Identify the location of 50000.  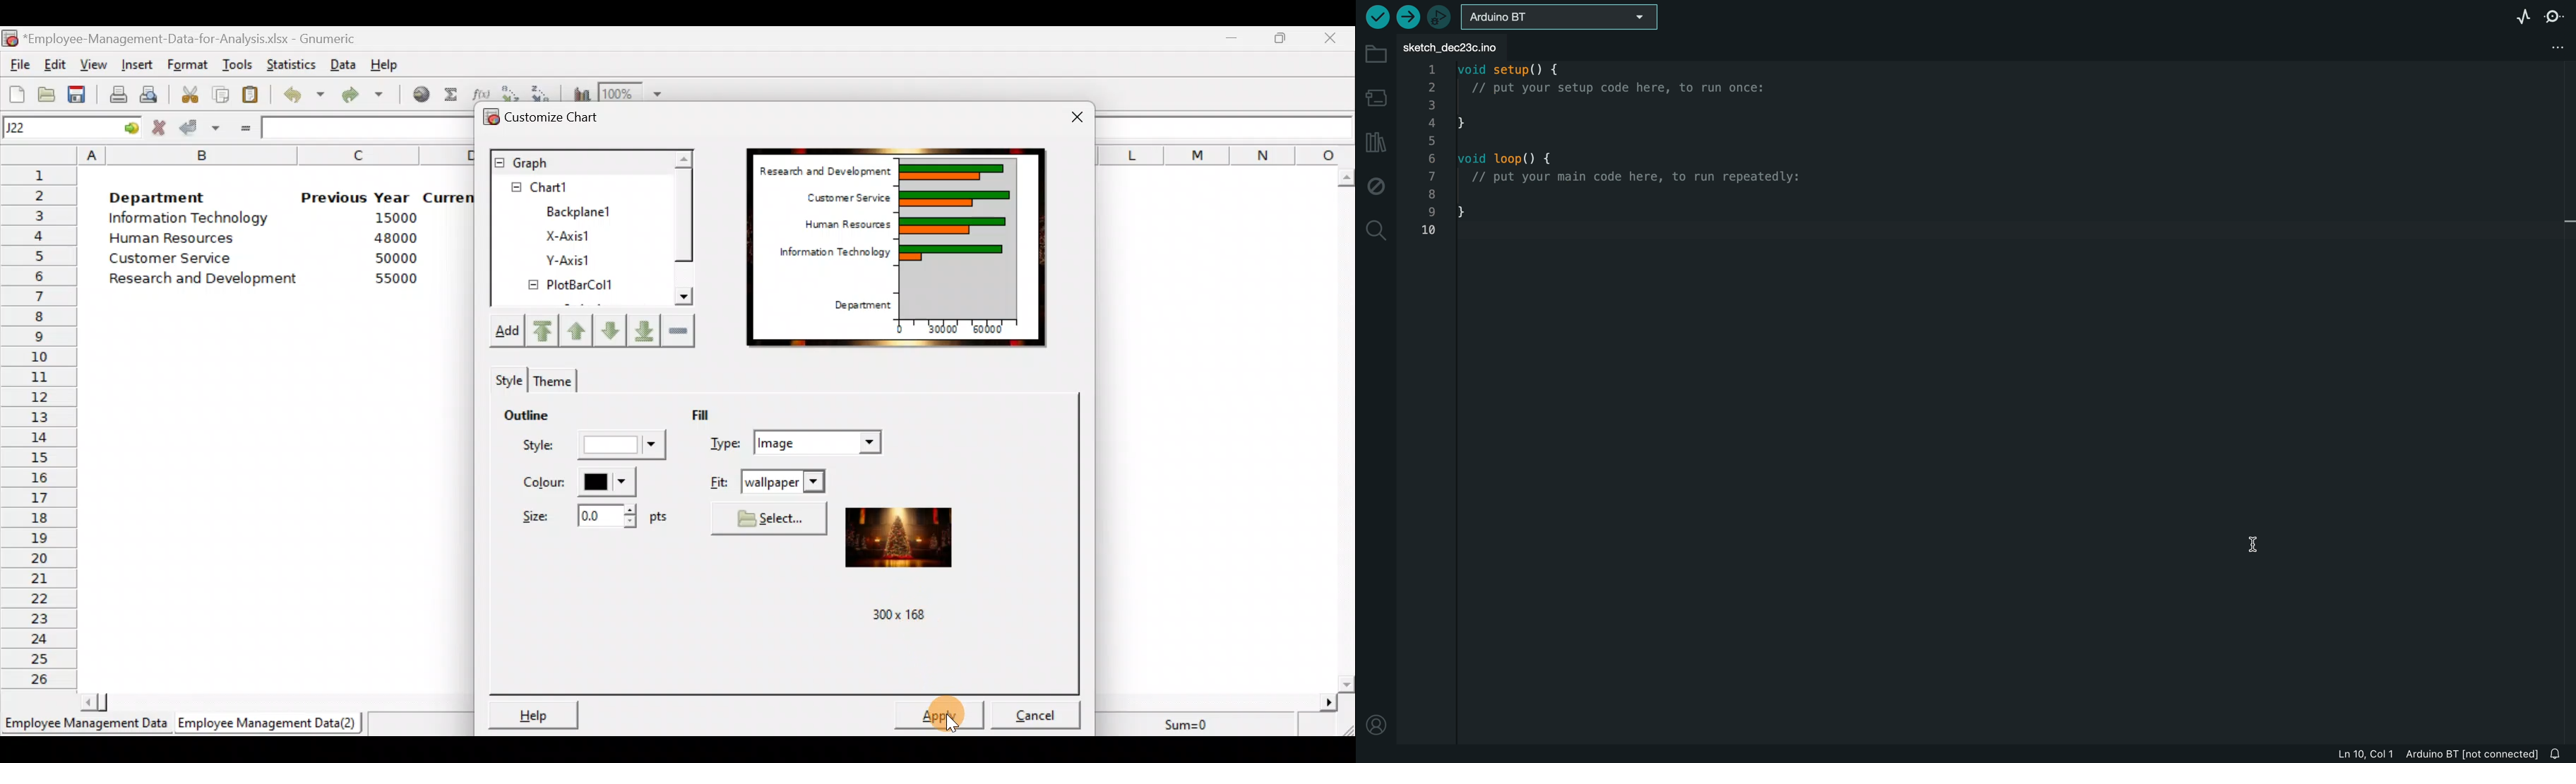
(393, 258).